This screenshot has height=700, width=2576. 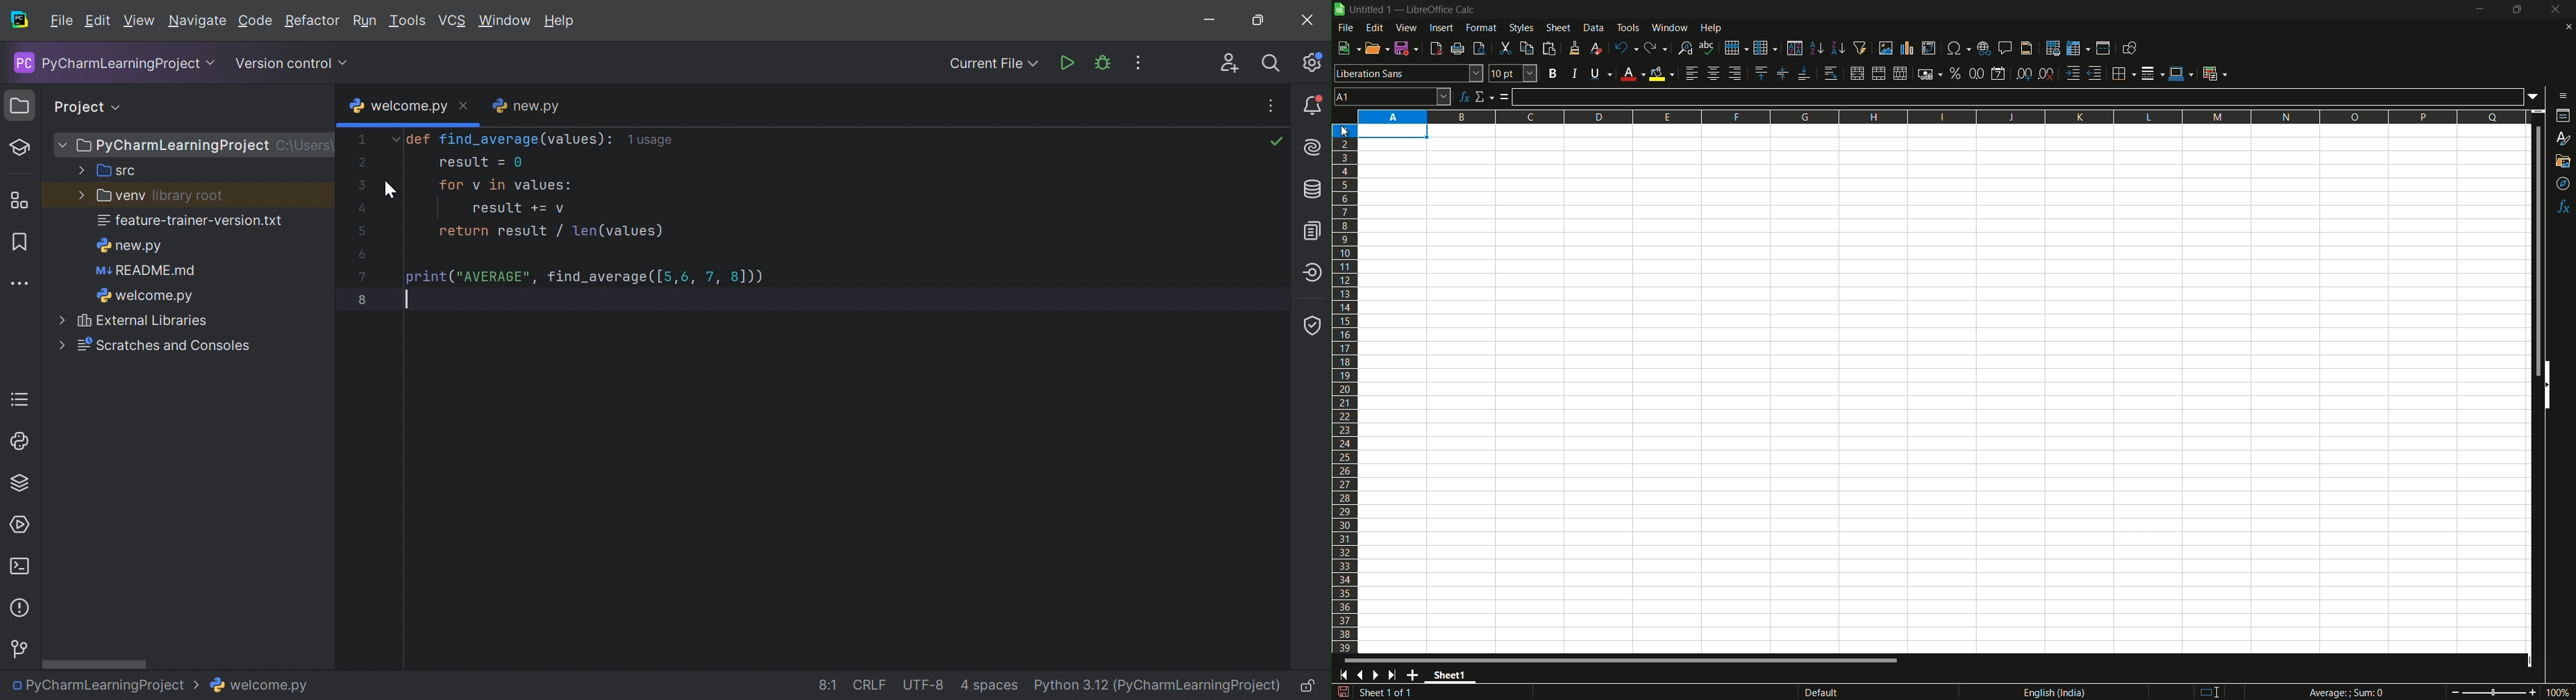 I want to click on 7, so click(x=365, y=277).